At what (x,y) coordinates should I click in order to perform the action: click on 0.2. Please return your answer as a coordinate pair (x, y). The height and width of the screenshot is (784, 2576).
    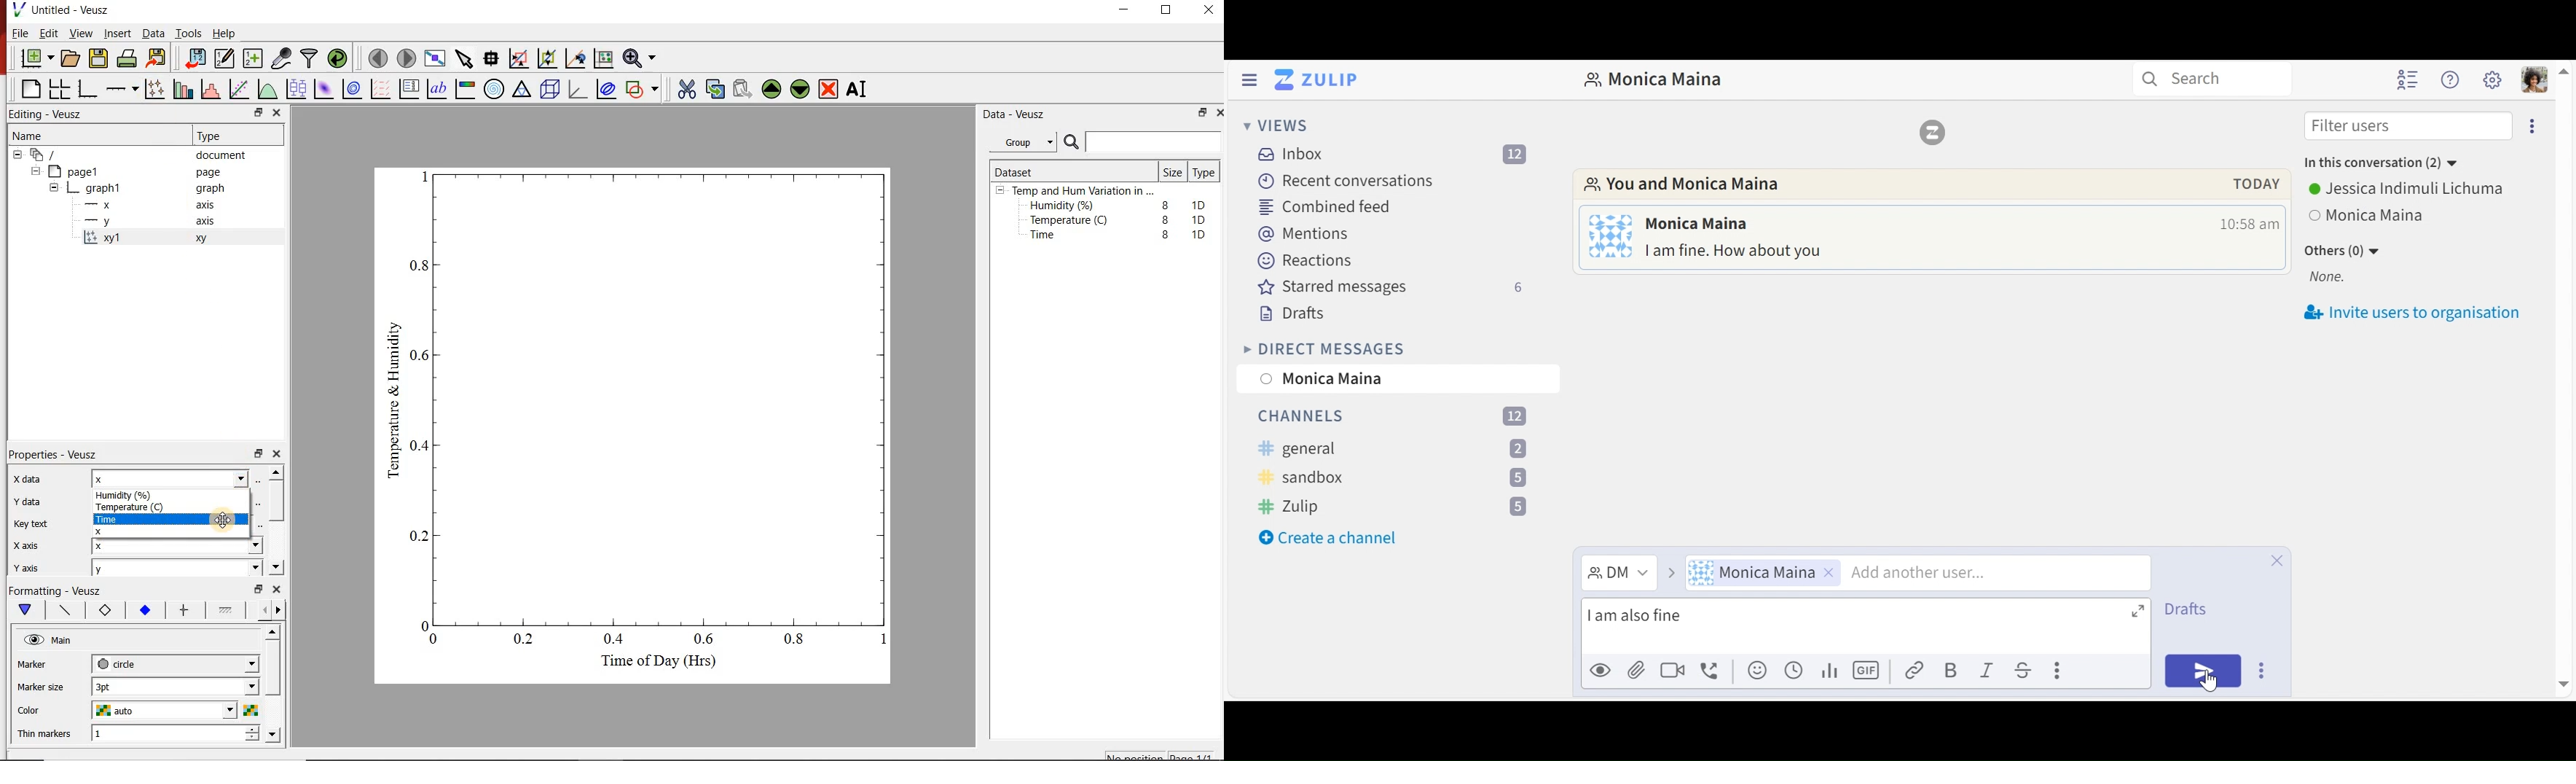
    Looking at the image, I should click on (526, 640).